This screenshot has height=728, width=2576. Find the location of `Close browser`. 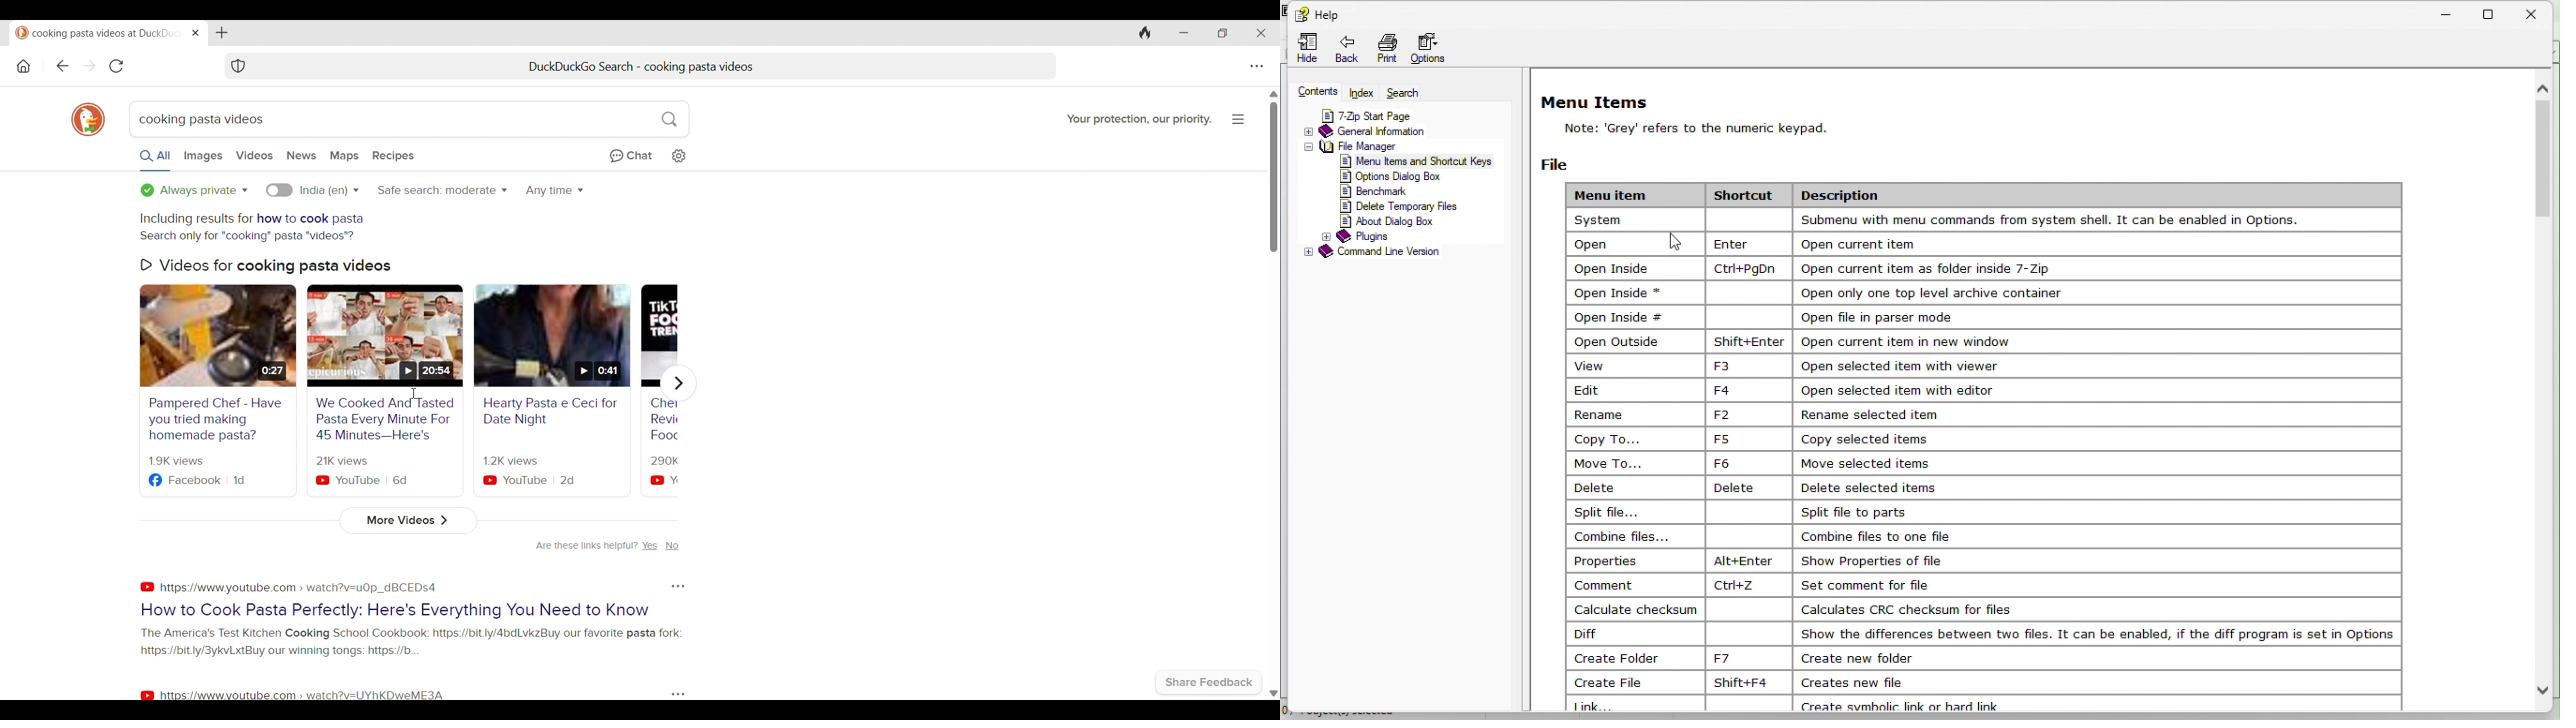

Close browser is located at coordinates (1261, 33).